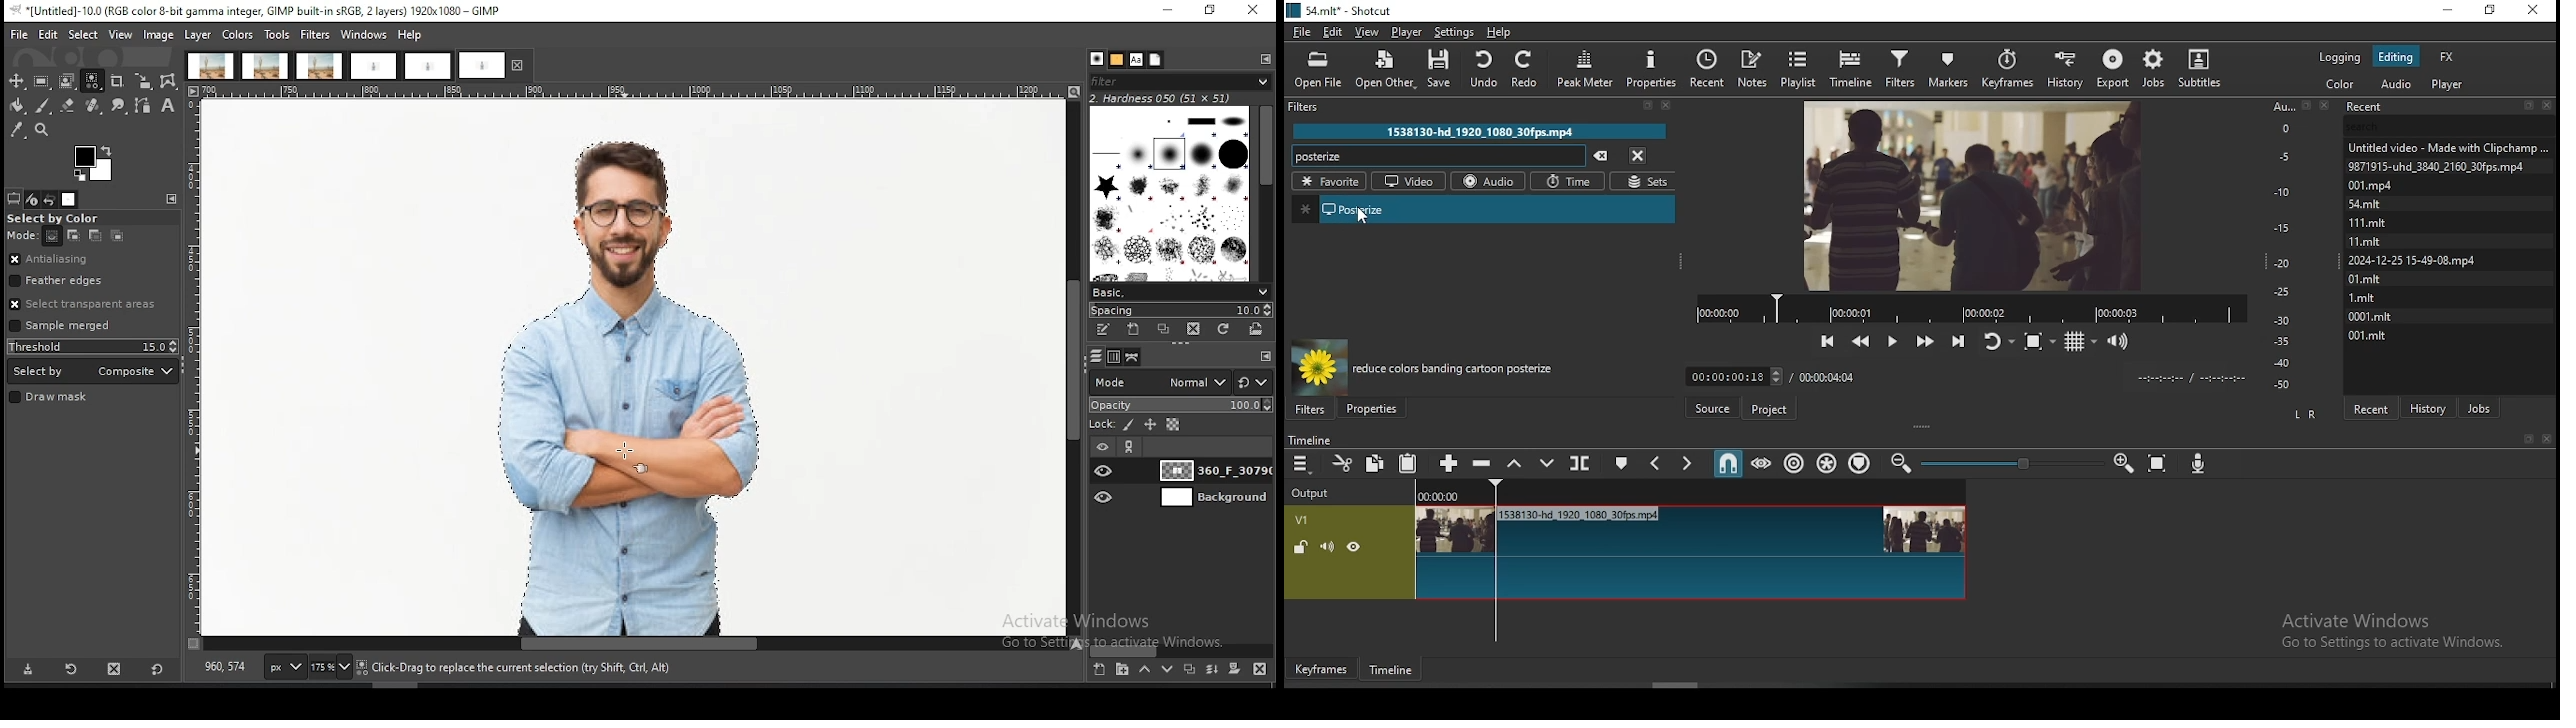  Describe the element at coordinates (43, 106) in the screenshot. I see `paintbrush tool` at that location.